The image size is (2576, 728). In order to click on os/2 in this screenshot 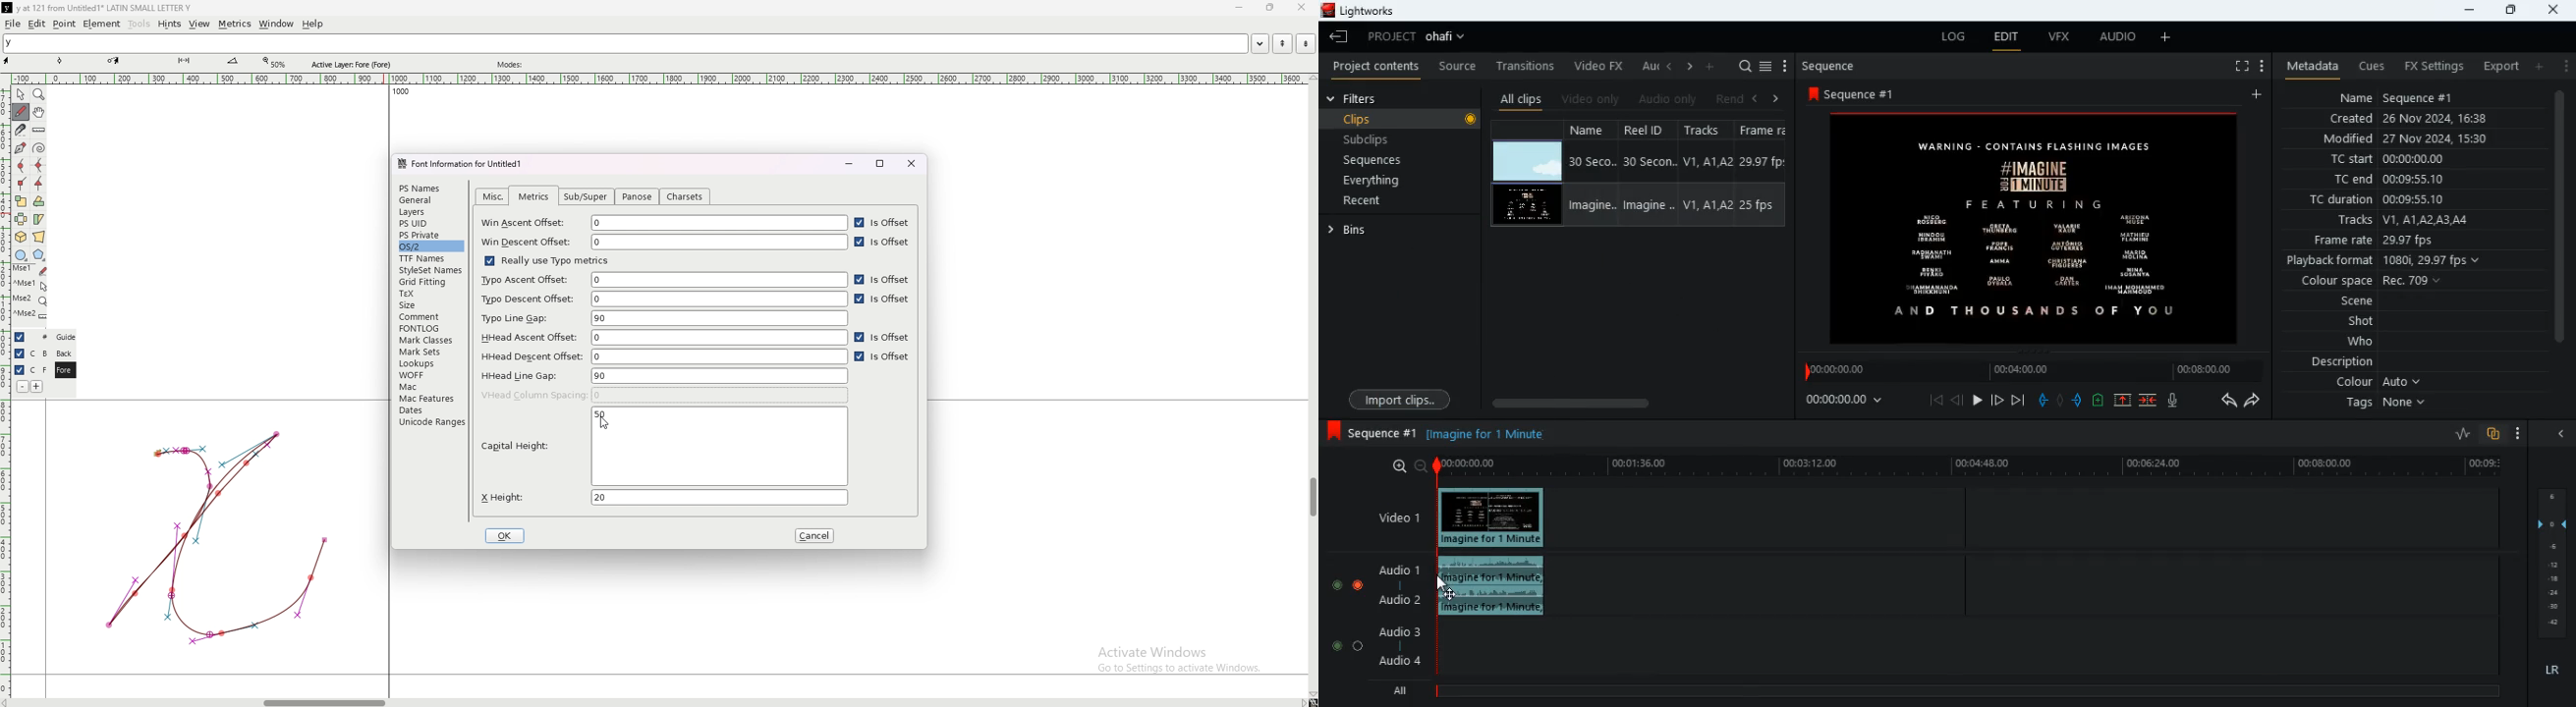, I will do `click(430, 246)`.